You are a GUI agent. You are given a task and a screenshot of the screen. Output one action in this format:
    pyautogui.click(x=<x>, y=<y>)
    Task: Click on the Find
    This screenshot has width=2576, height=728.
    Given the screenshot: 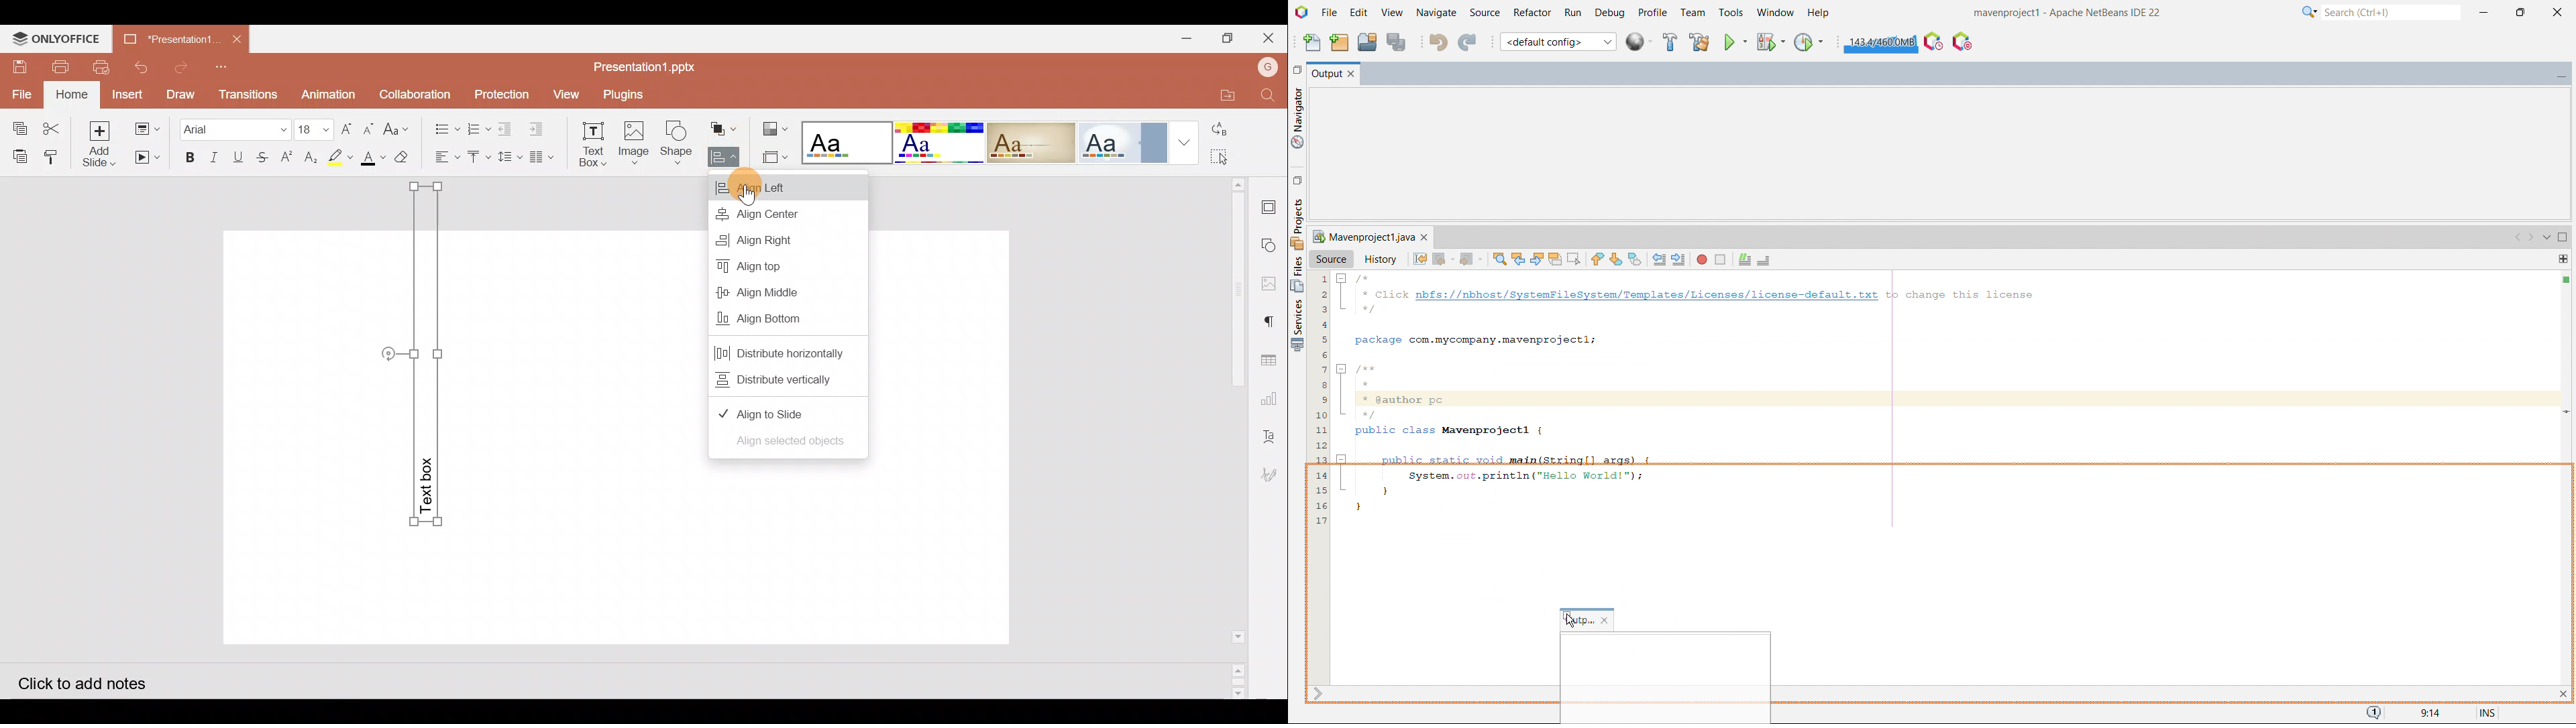 What is the action you would take?
    pyautogui.click(x=1268, y=97)
    